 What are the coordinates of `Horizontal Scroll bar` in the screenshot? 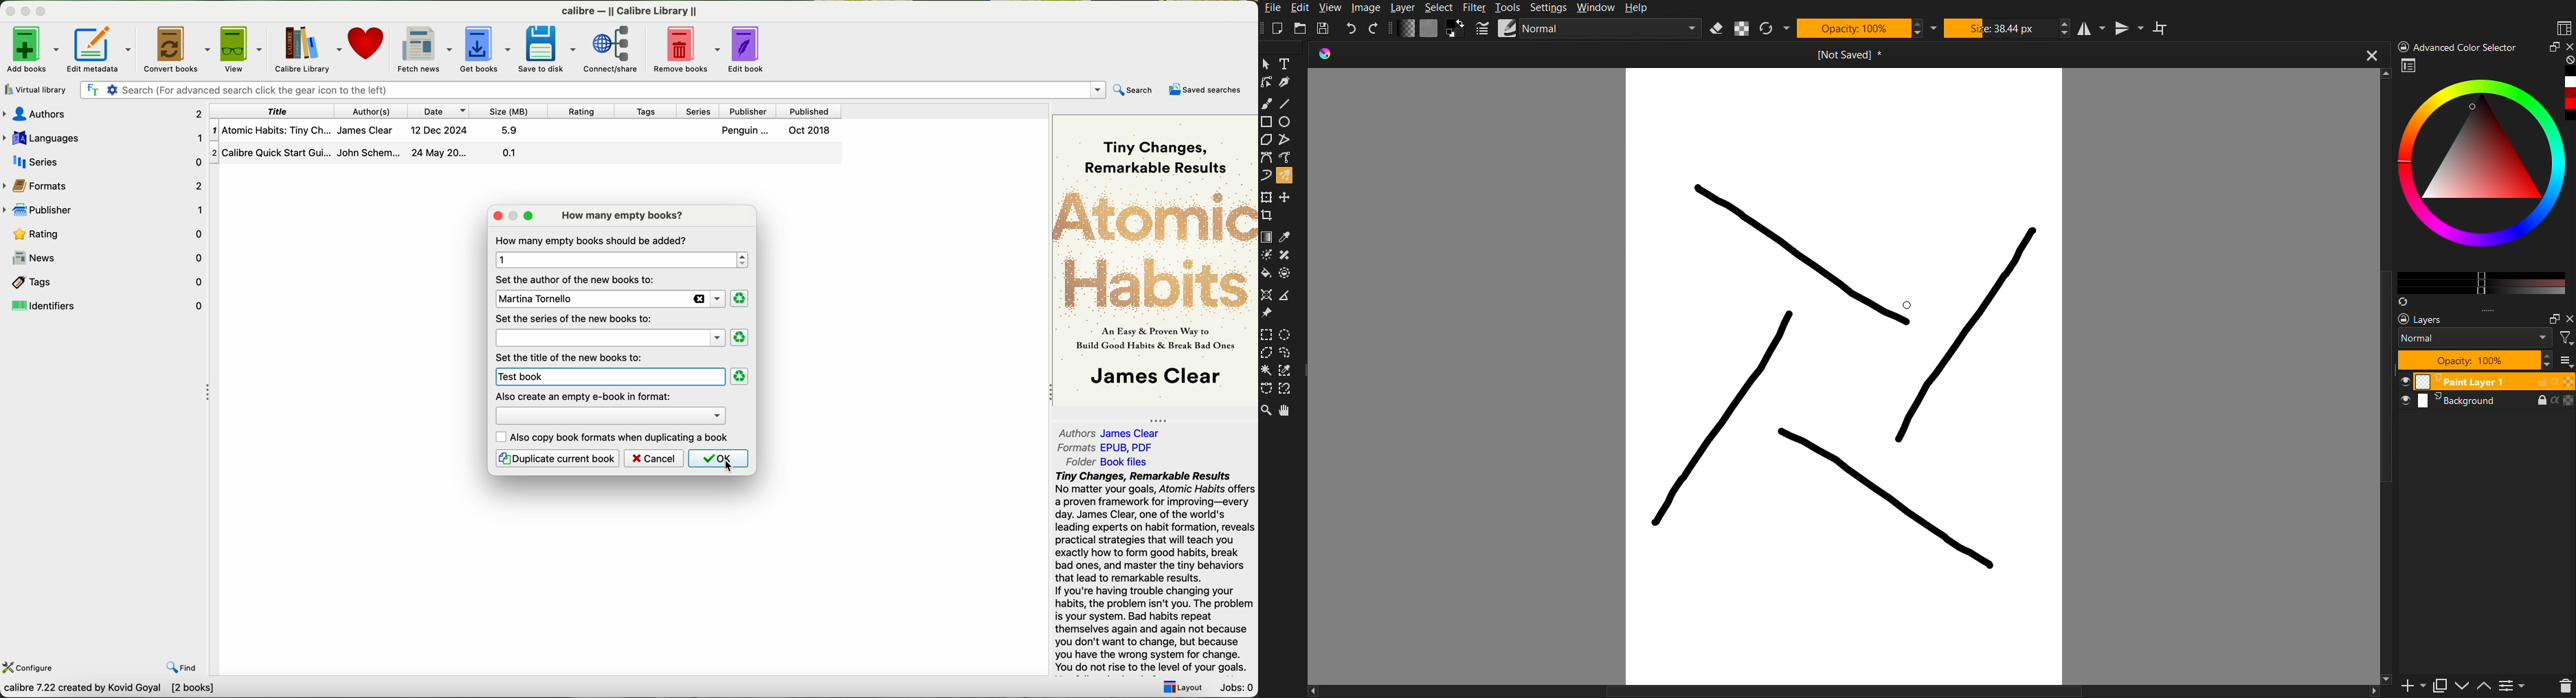 It's located at (1819, 690).